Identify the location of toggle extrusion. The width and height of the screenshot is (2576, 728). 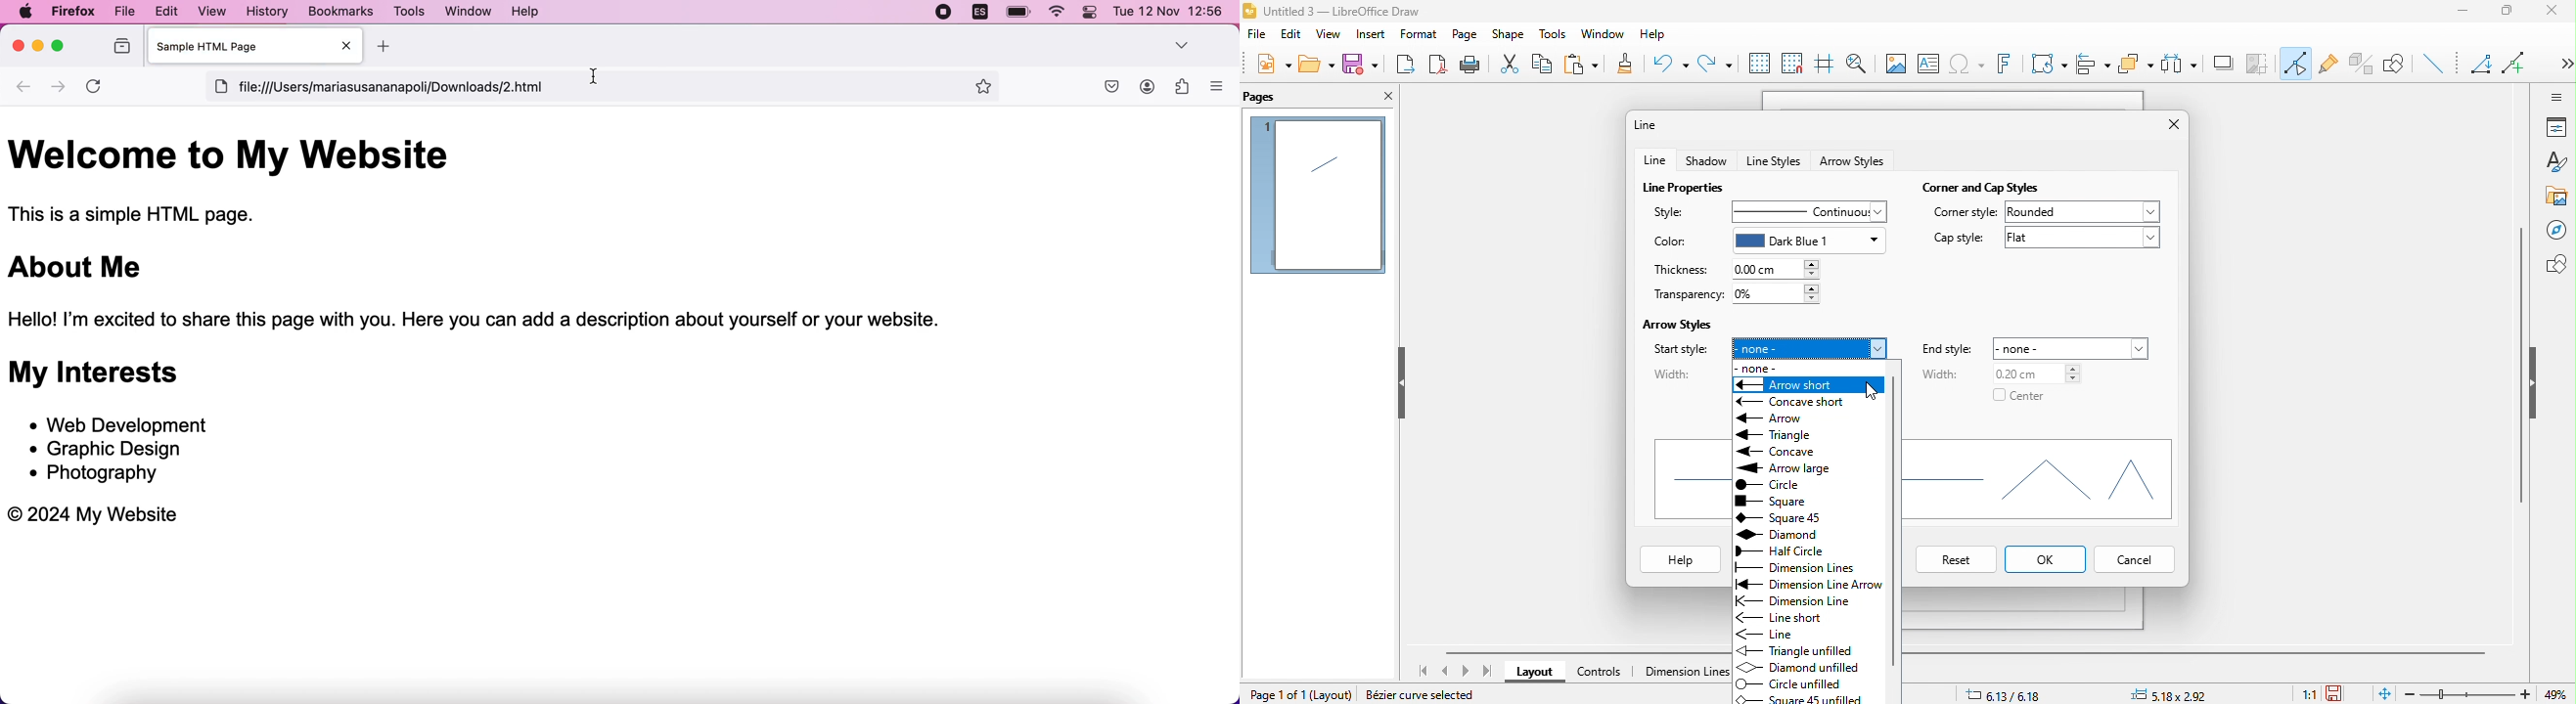
(2362, 63).